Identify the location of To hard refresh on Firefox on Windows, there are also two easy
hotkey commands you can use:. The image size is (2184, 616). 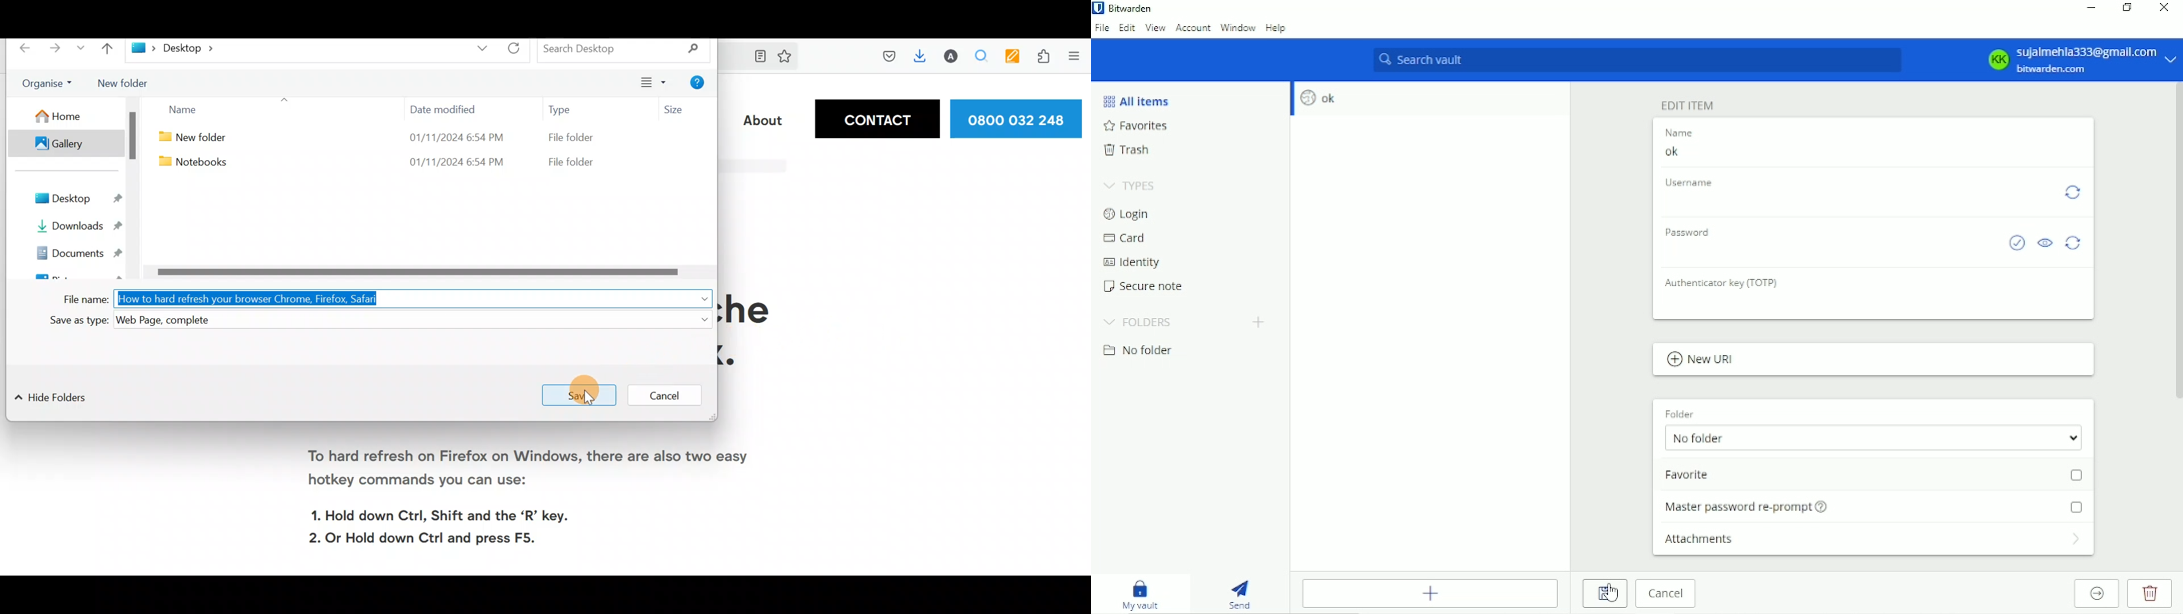
(525, 471).